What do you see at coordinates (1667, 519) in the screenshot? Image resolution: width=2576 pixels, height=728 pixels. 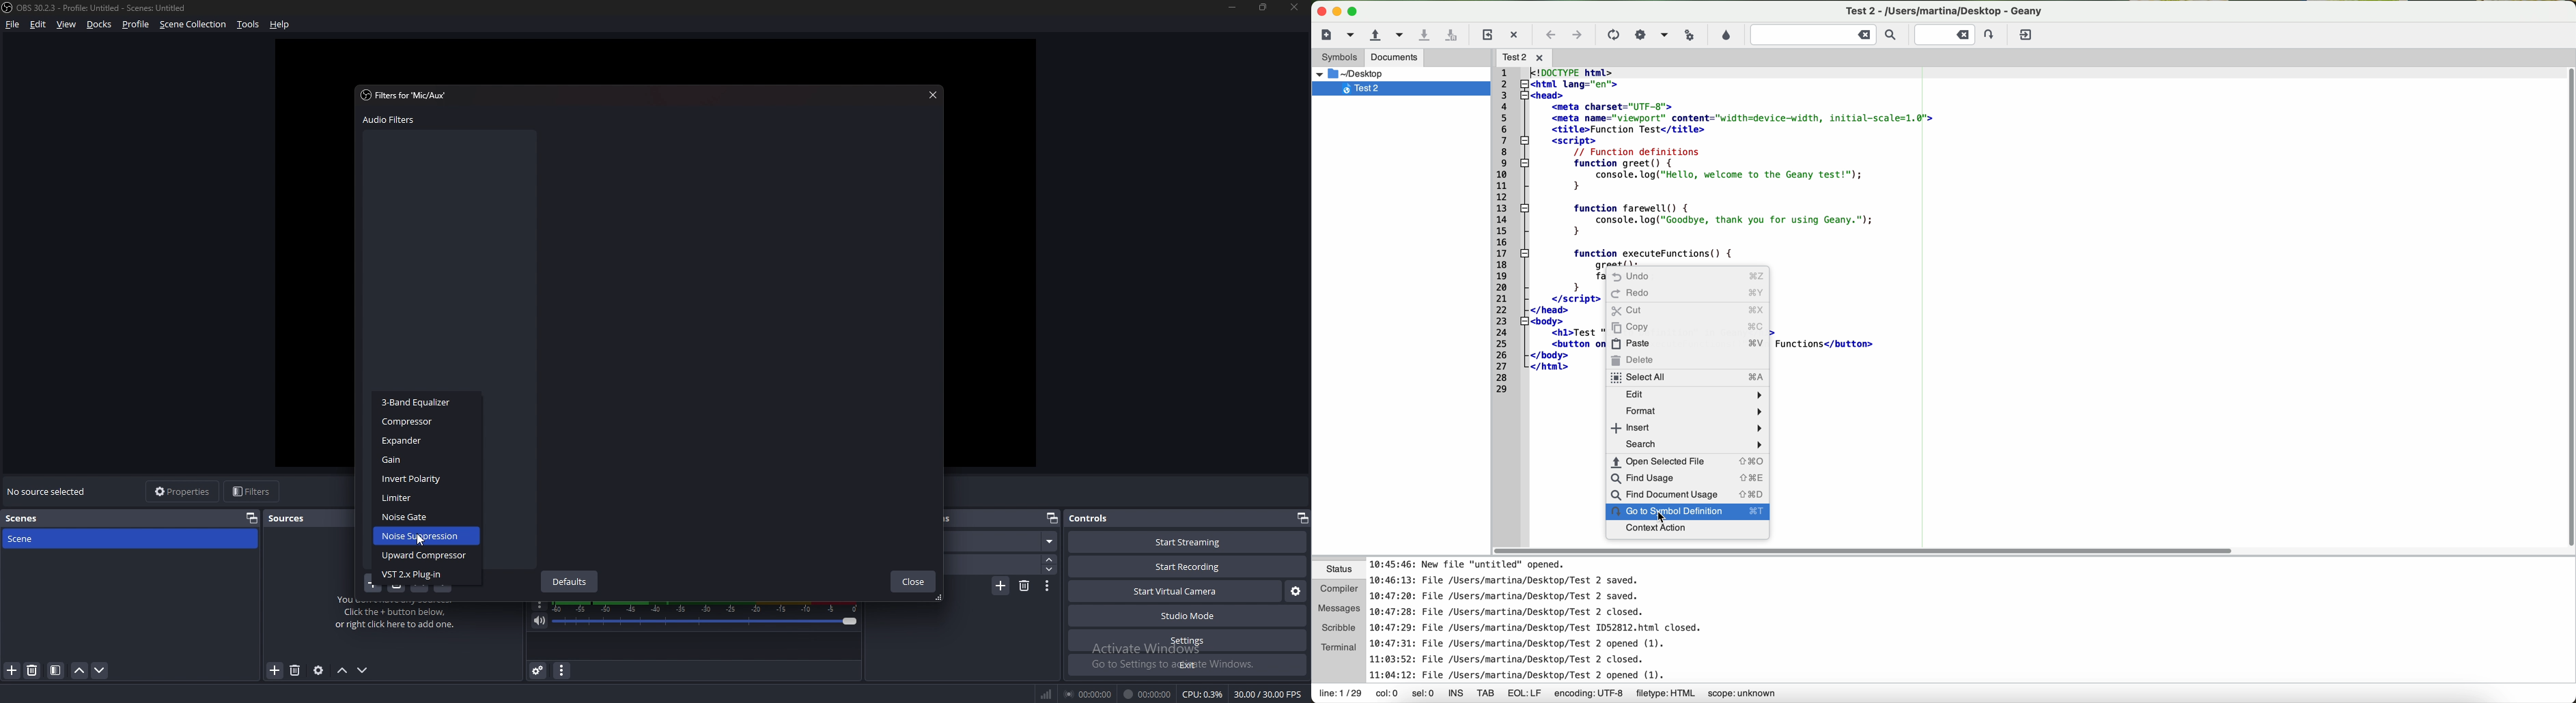 I see `cursor` at bounding box center [1667, 519].